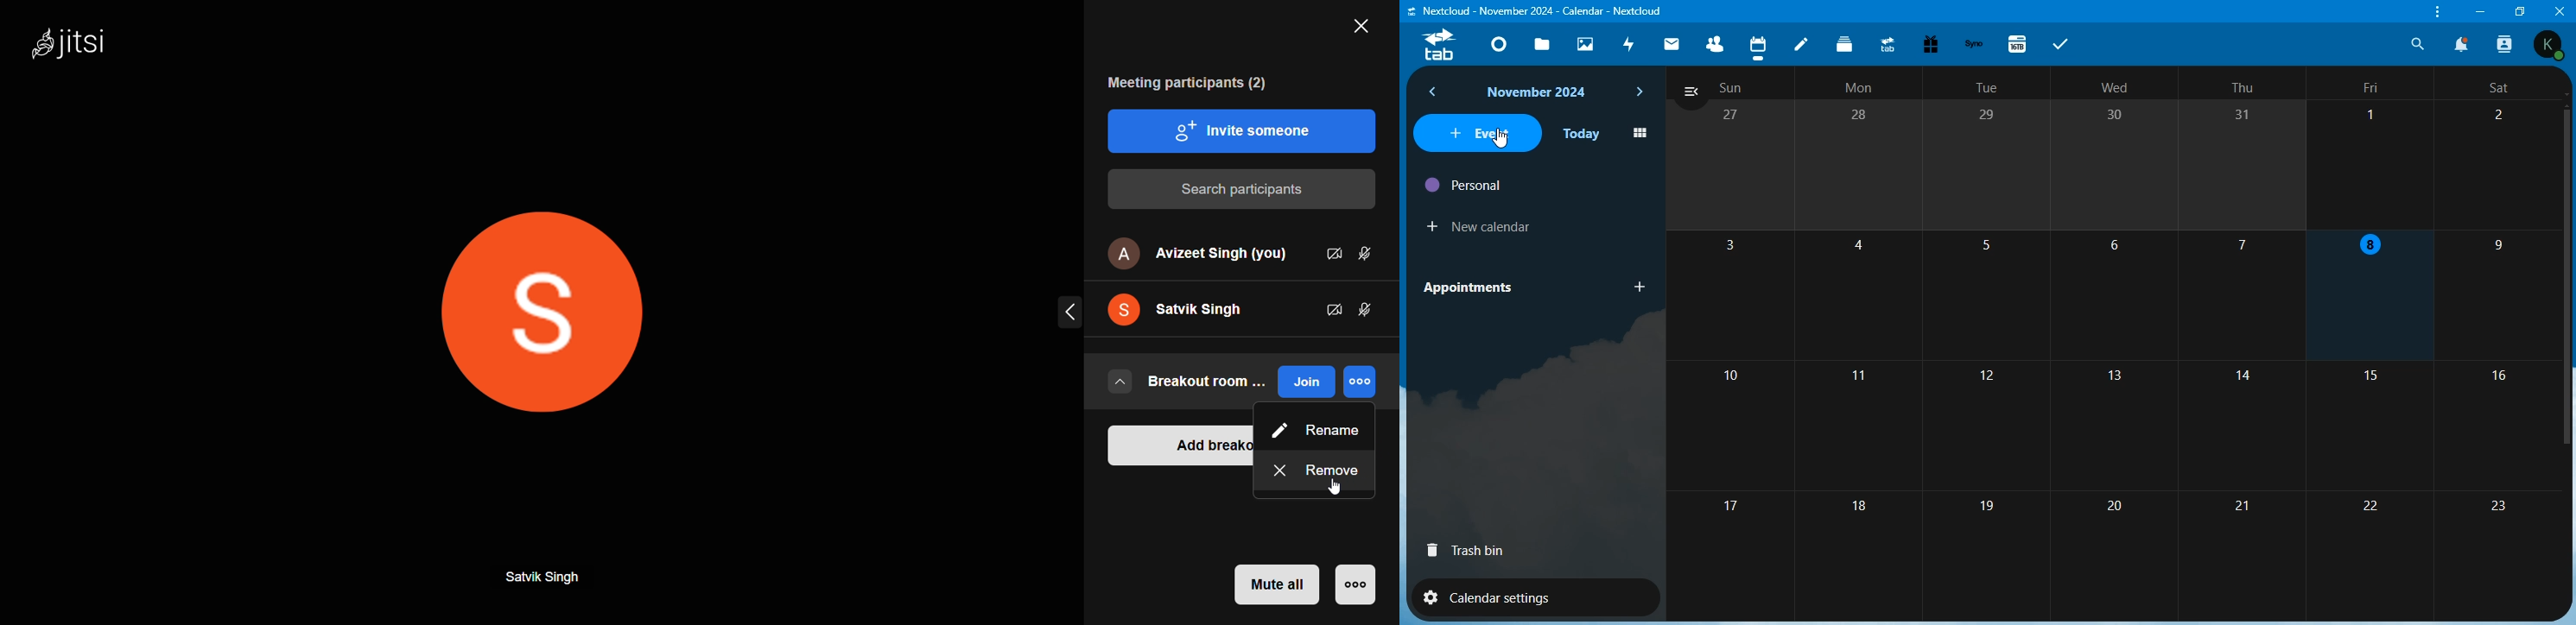  What do you see at coordinates (1802, 41) in the screenshot?
I see `notes` at bounding box center [1802, 41].